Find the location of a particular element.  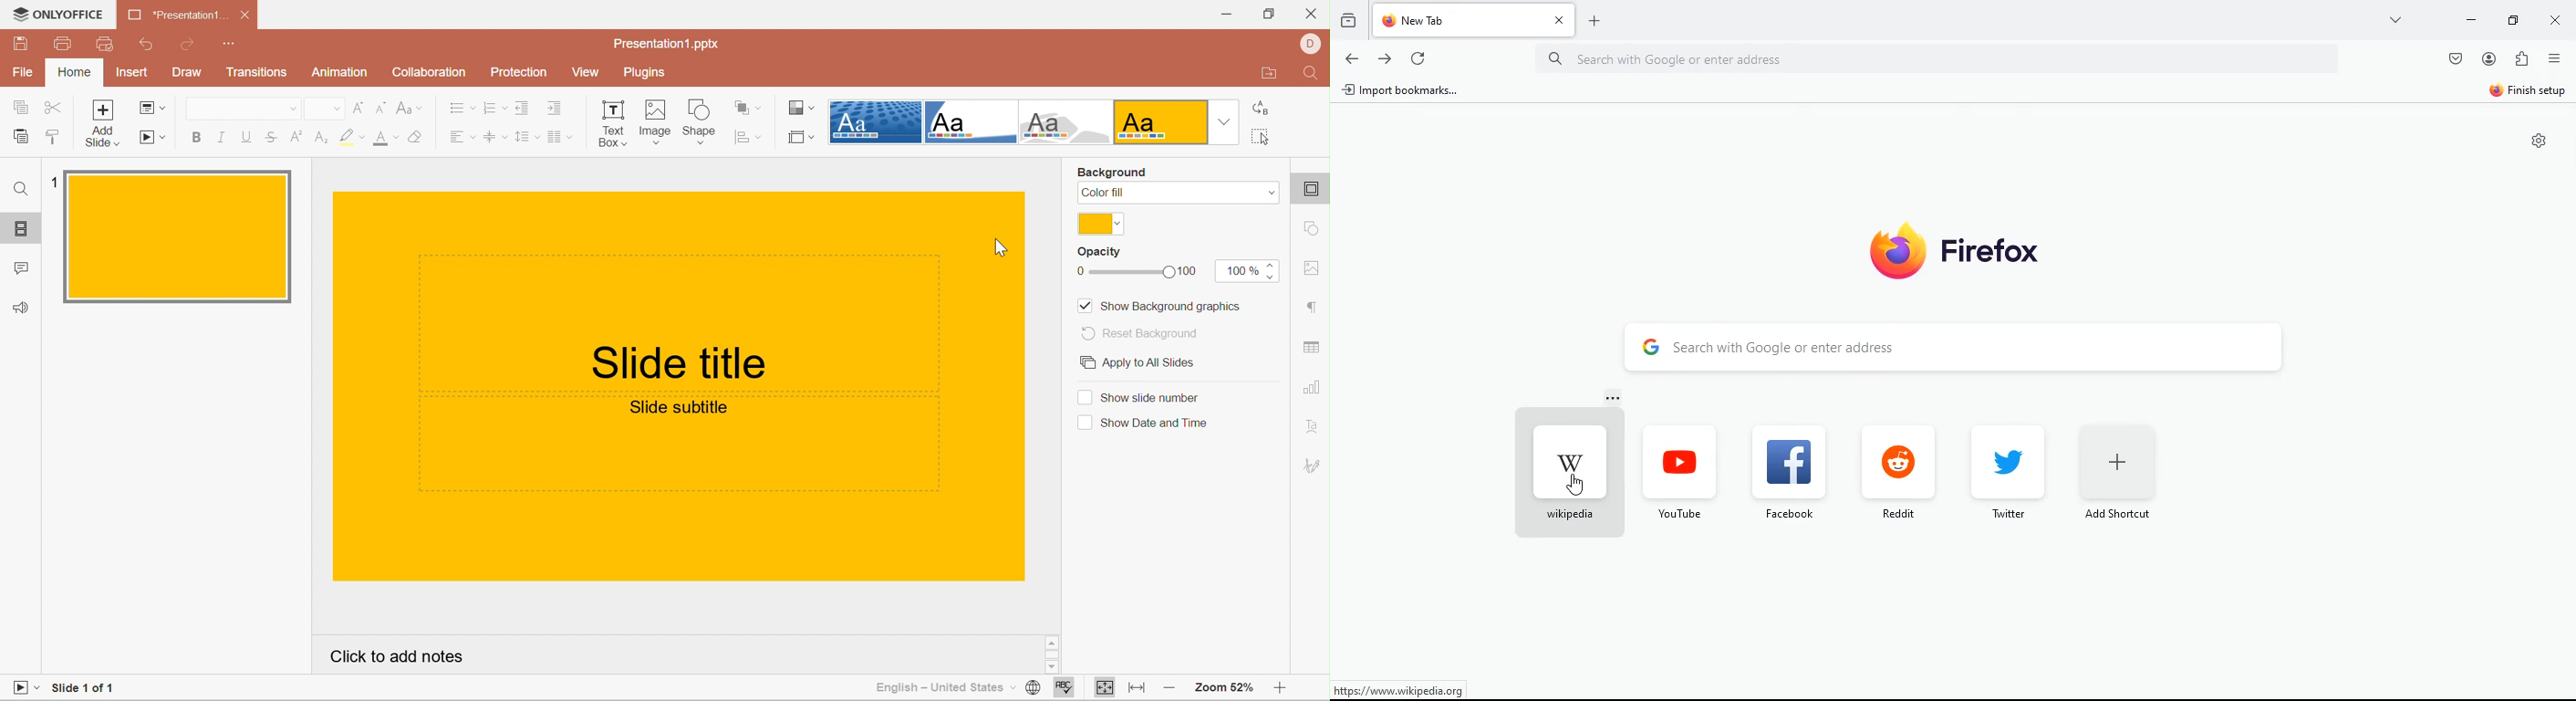

more is located at coordinates (1616, 398).